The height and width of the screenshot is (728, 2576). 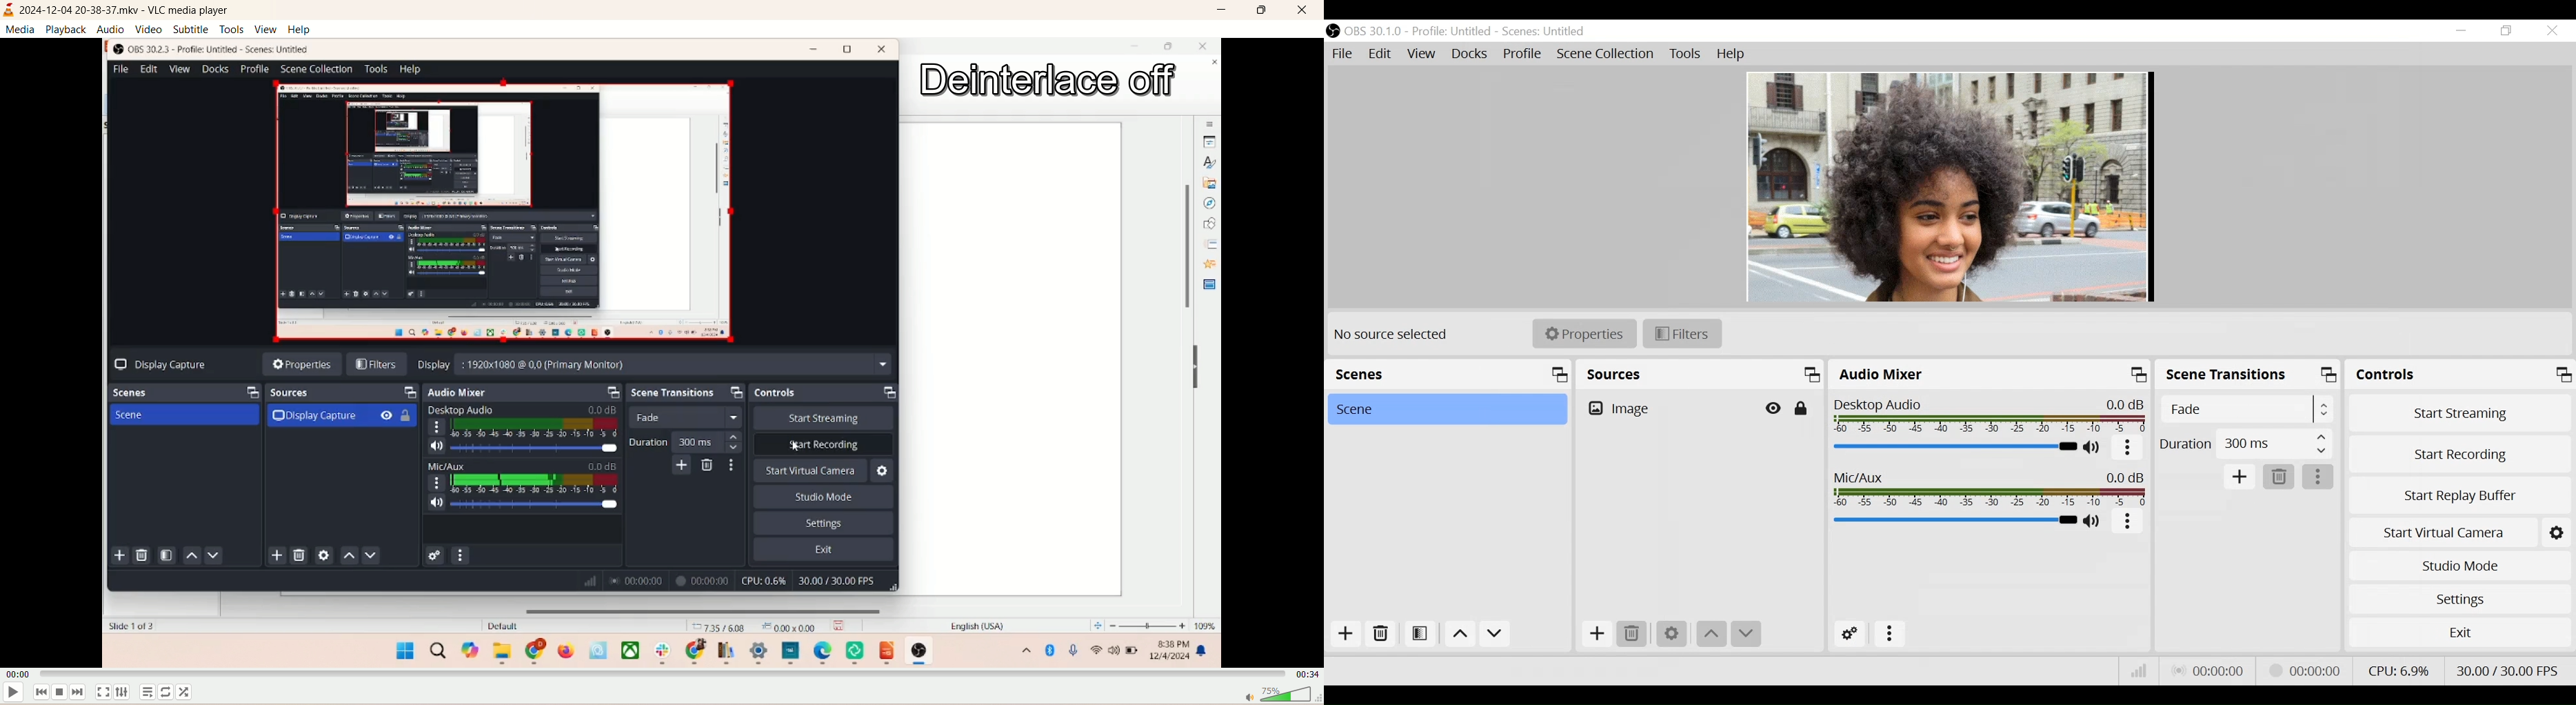 I want to click on (un)lock, so click(x=1802, y=409).